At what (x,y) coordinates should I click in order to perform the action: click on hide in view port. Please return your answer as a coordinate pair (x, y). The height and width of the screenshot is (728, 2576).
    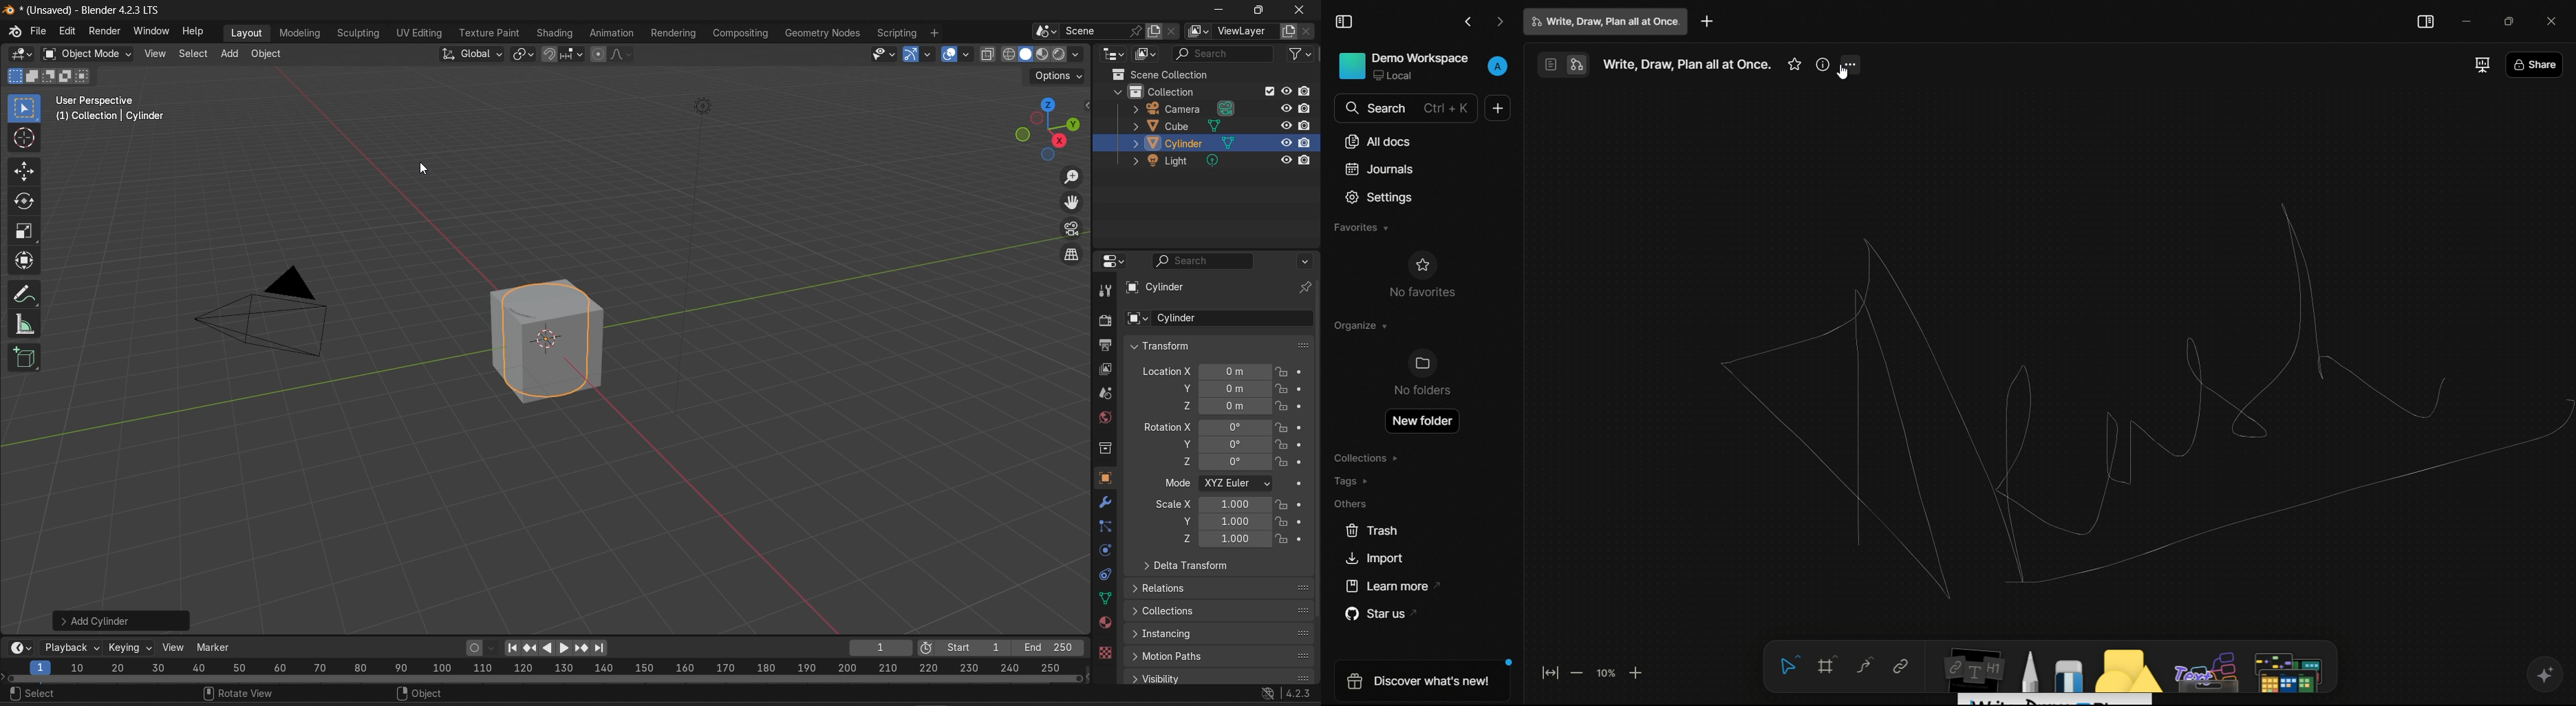
    Looking at the image, I should click on (1284, 143).